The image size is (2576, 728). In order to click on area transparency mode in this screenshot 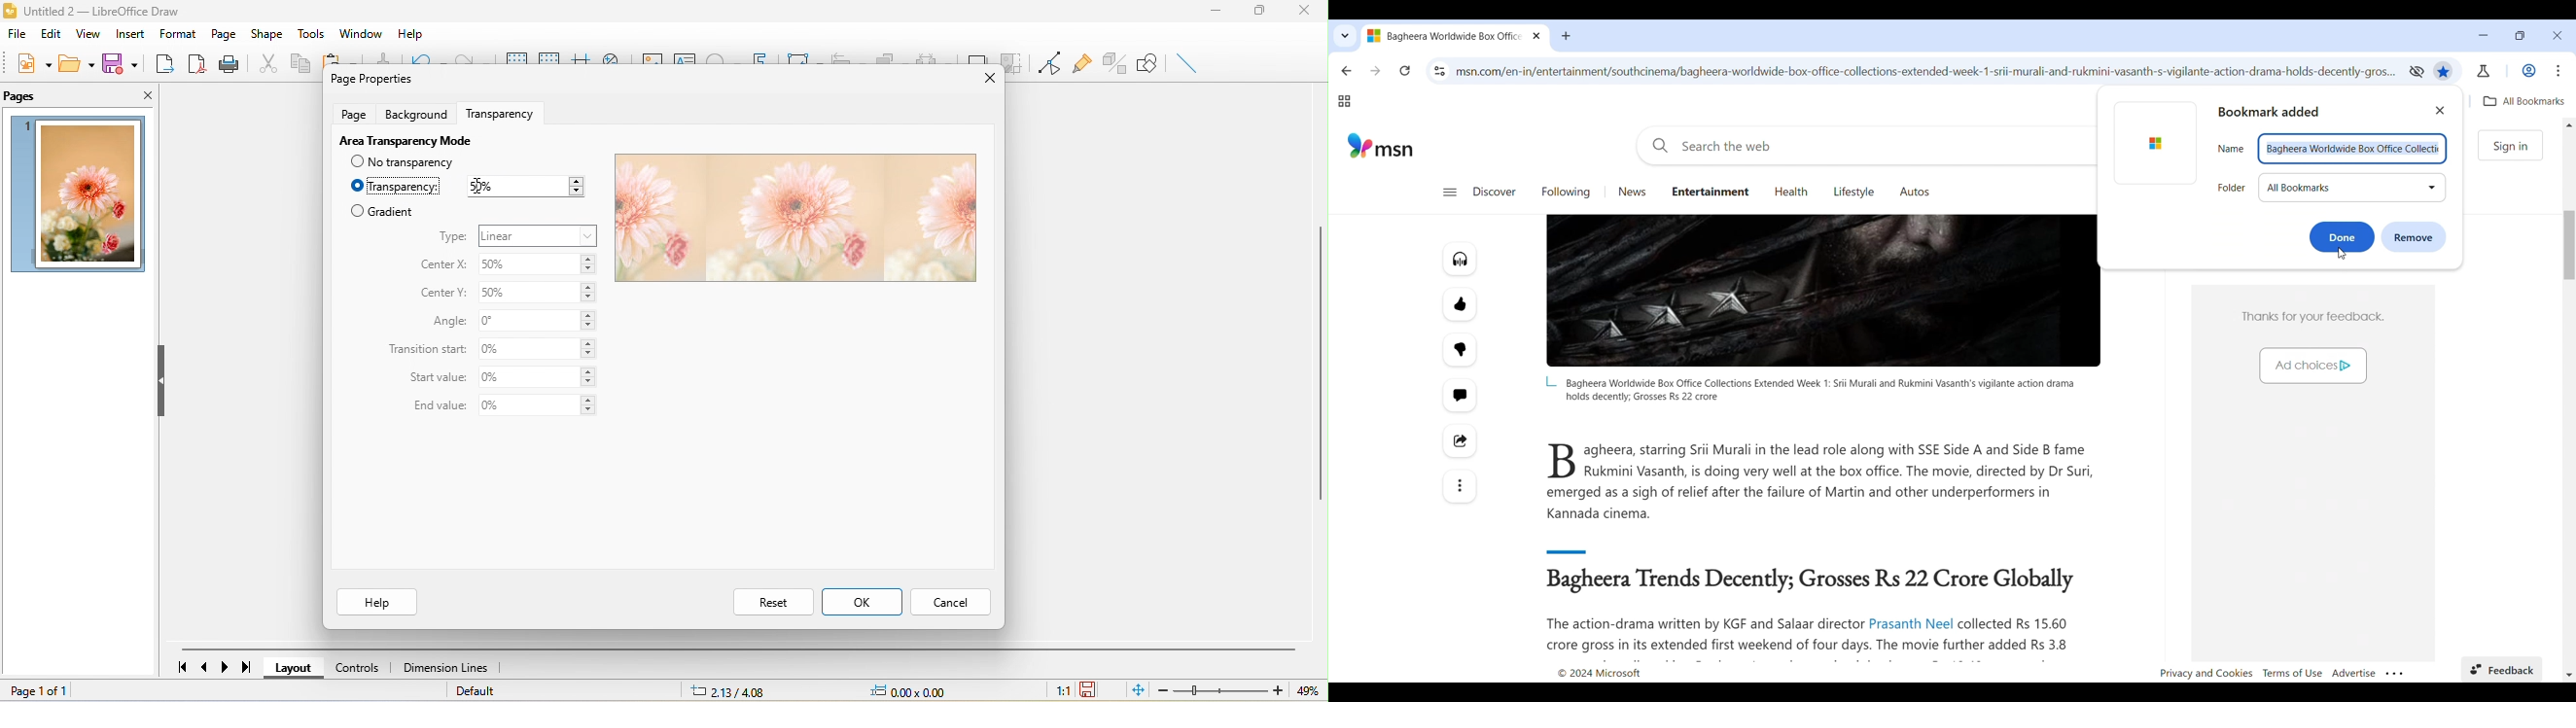, I will do `click(404, 139)`.